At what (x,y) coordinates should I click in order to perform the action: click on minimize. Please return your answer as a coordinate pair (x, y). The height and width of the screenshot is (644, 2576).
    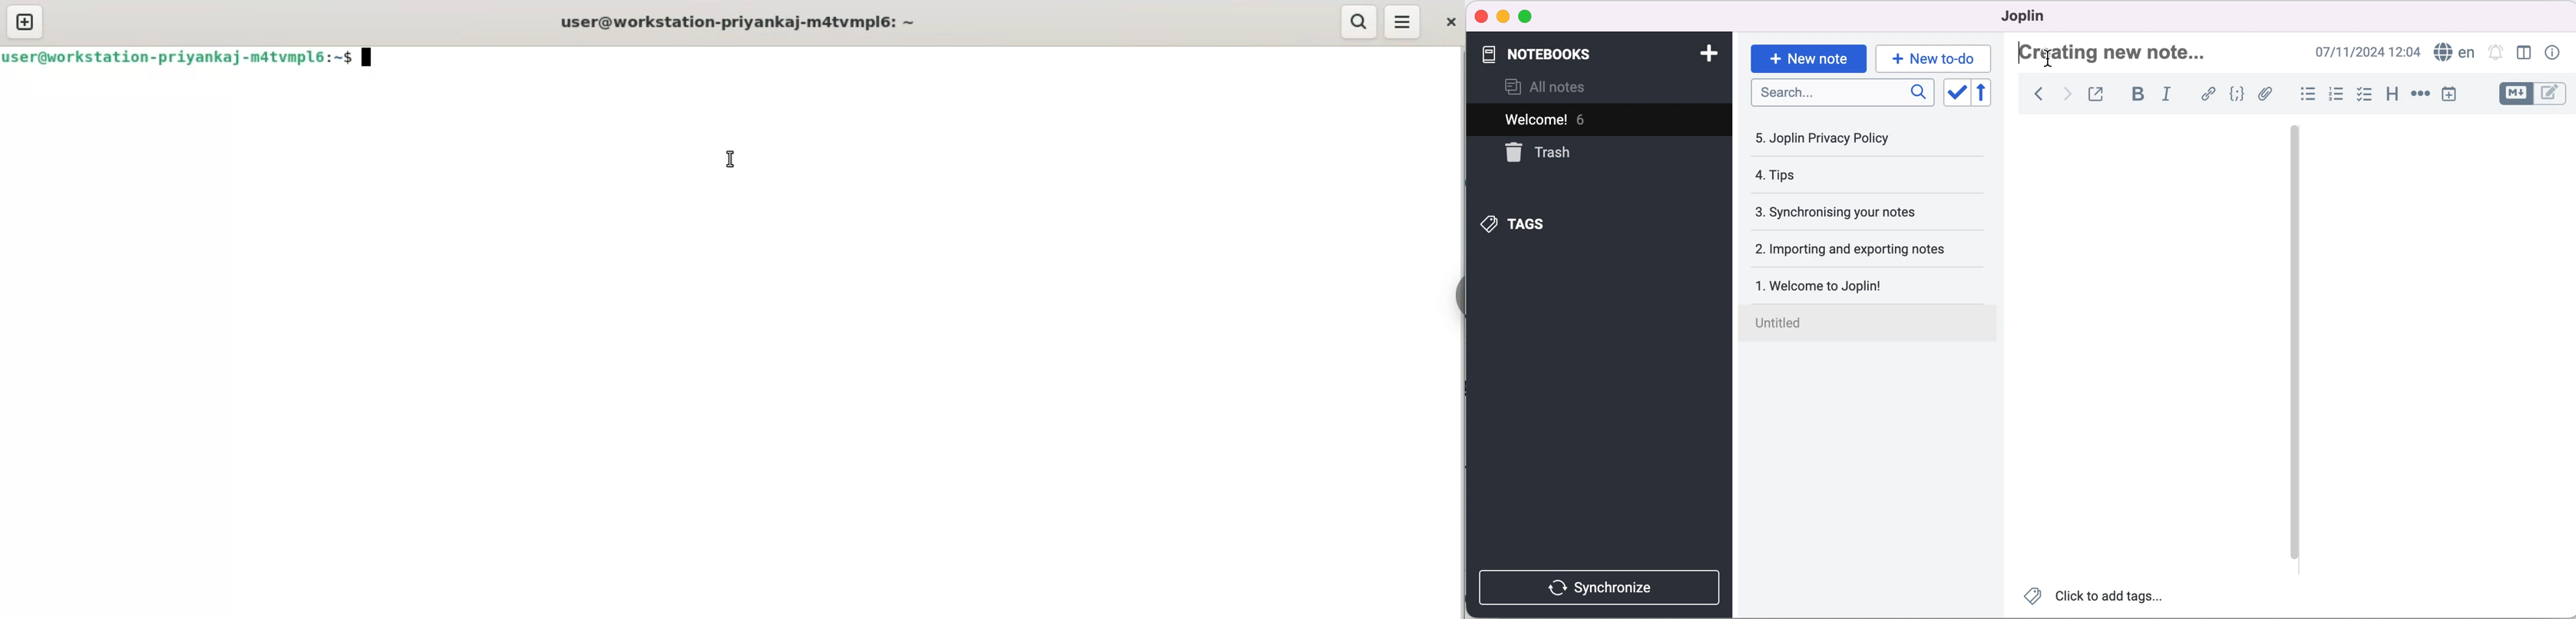
    Looking at the image, I should click on (1503, 16).